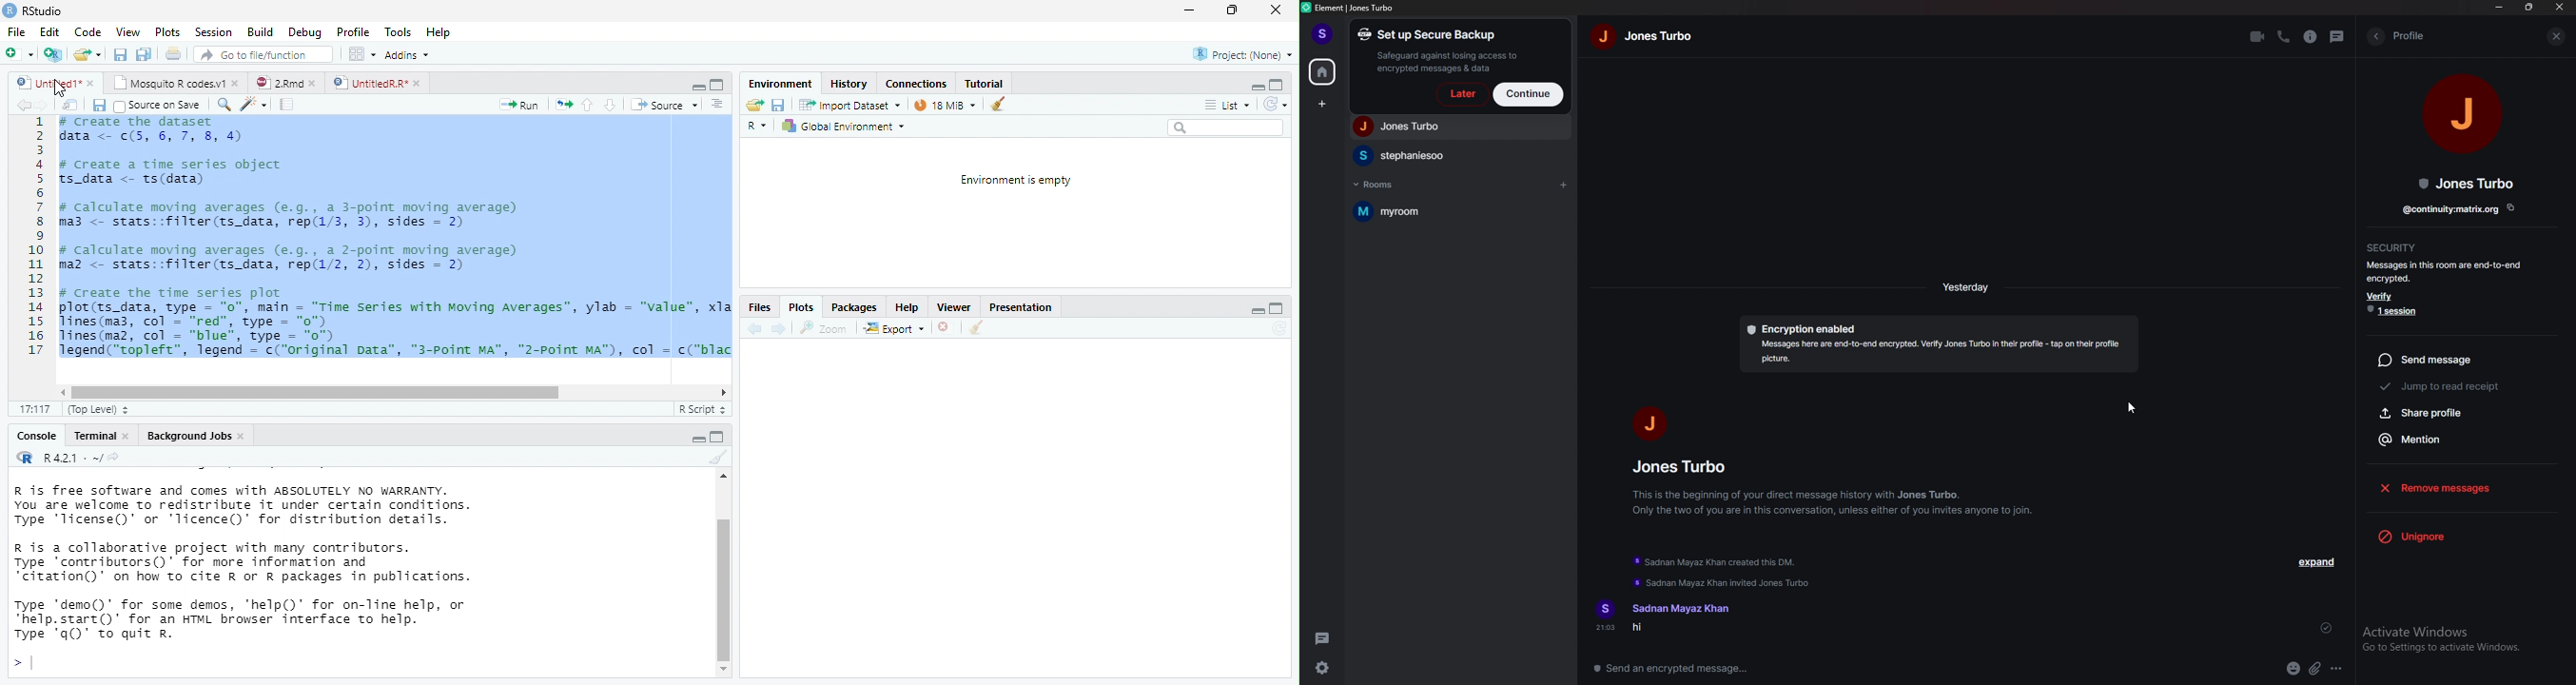  What do you see at coordinates (15, 32) in the screenshot?
I see `File` at bounding box center [15, 32].